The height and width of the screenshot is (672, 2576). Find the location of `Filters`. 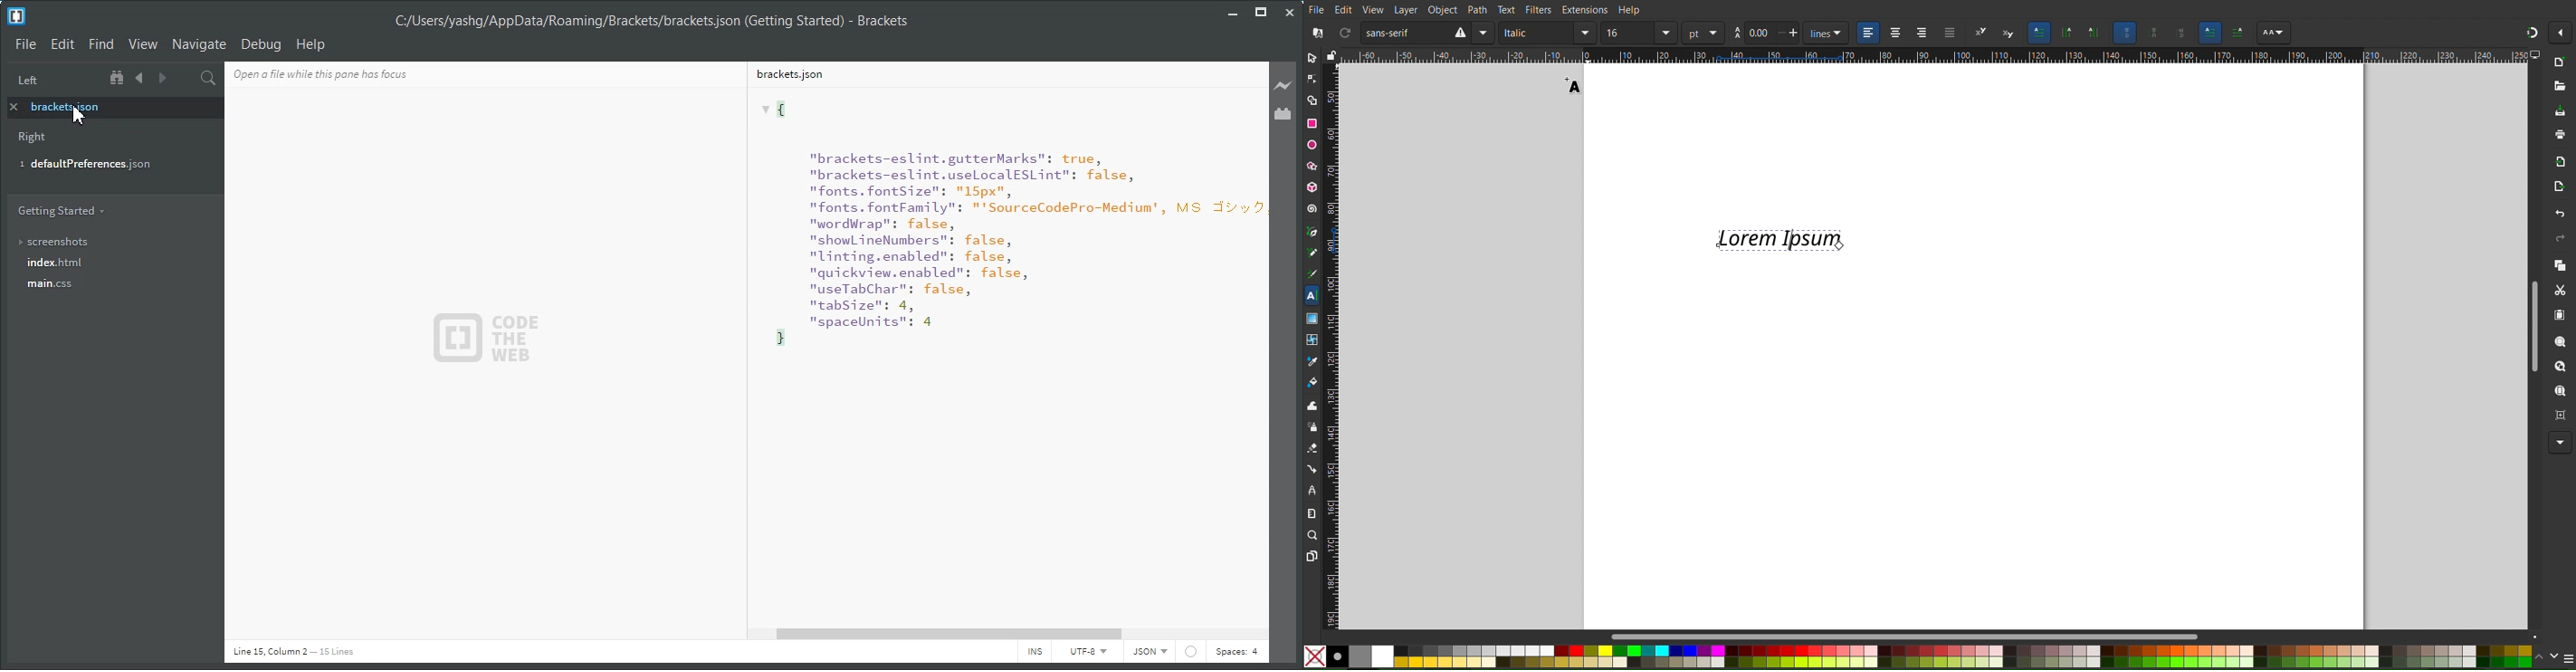

Filters is located at coordinates (1541, 9).